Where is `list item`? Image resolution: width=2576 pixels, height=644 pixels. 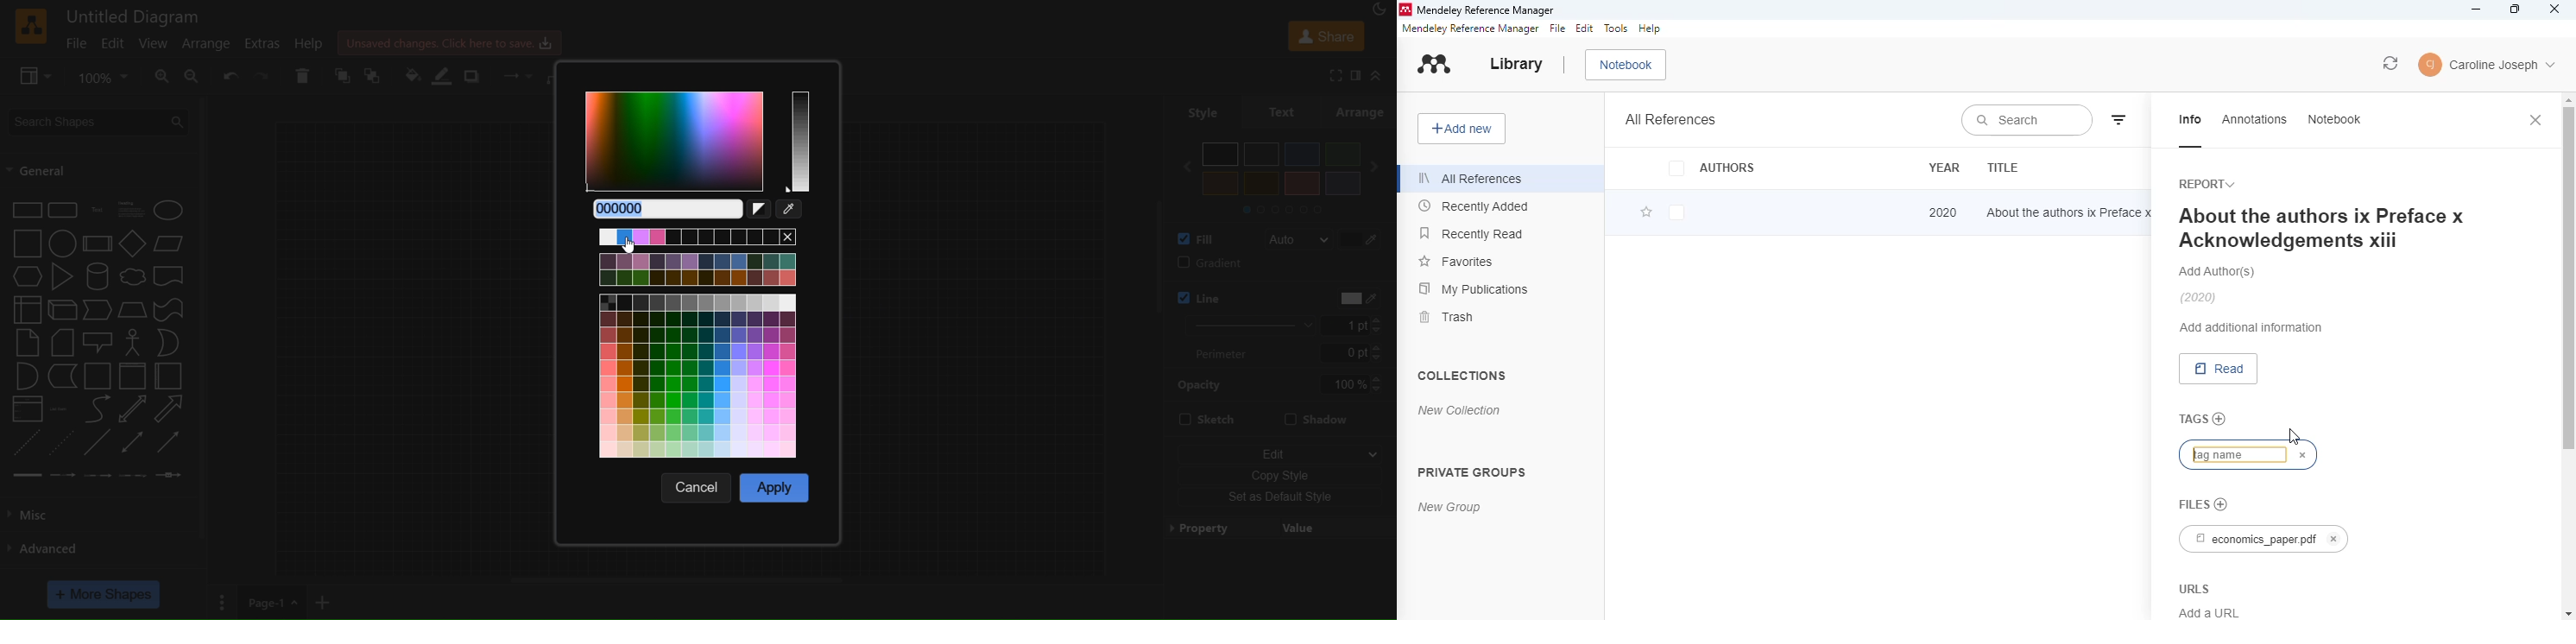 list item is located at coordinates (61, 409).